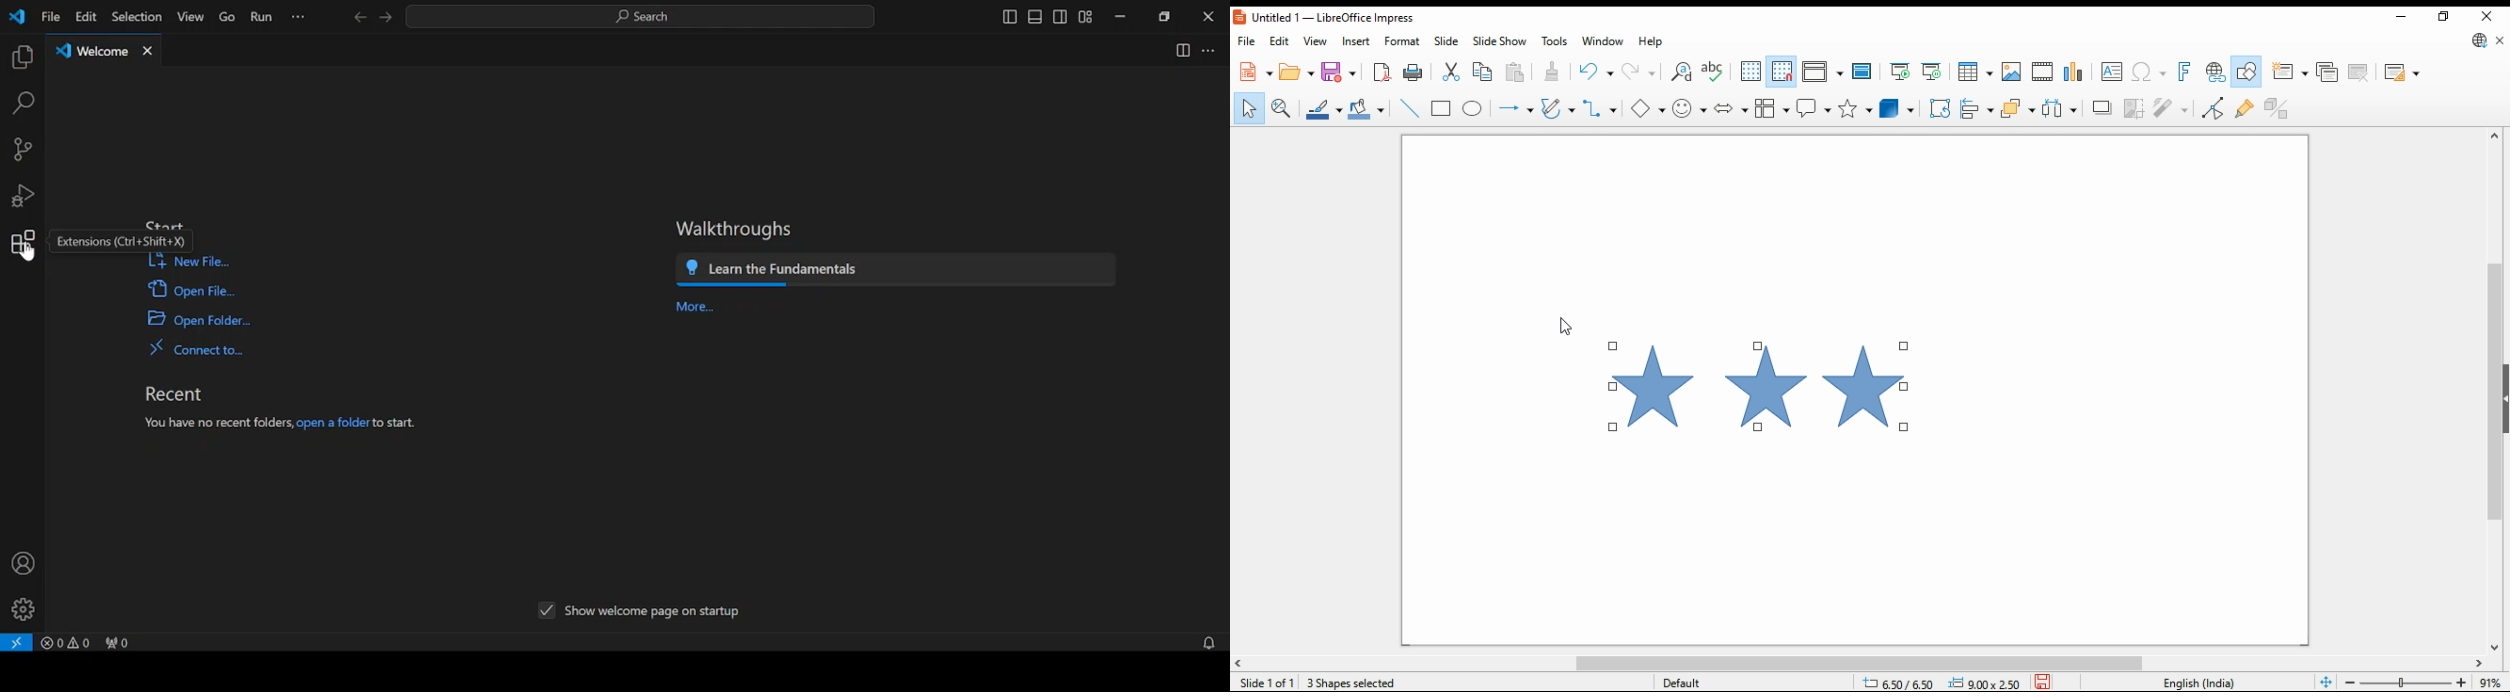 The image size is (2520, 700). I want to click on toggle panel, so click(1035, 17).